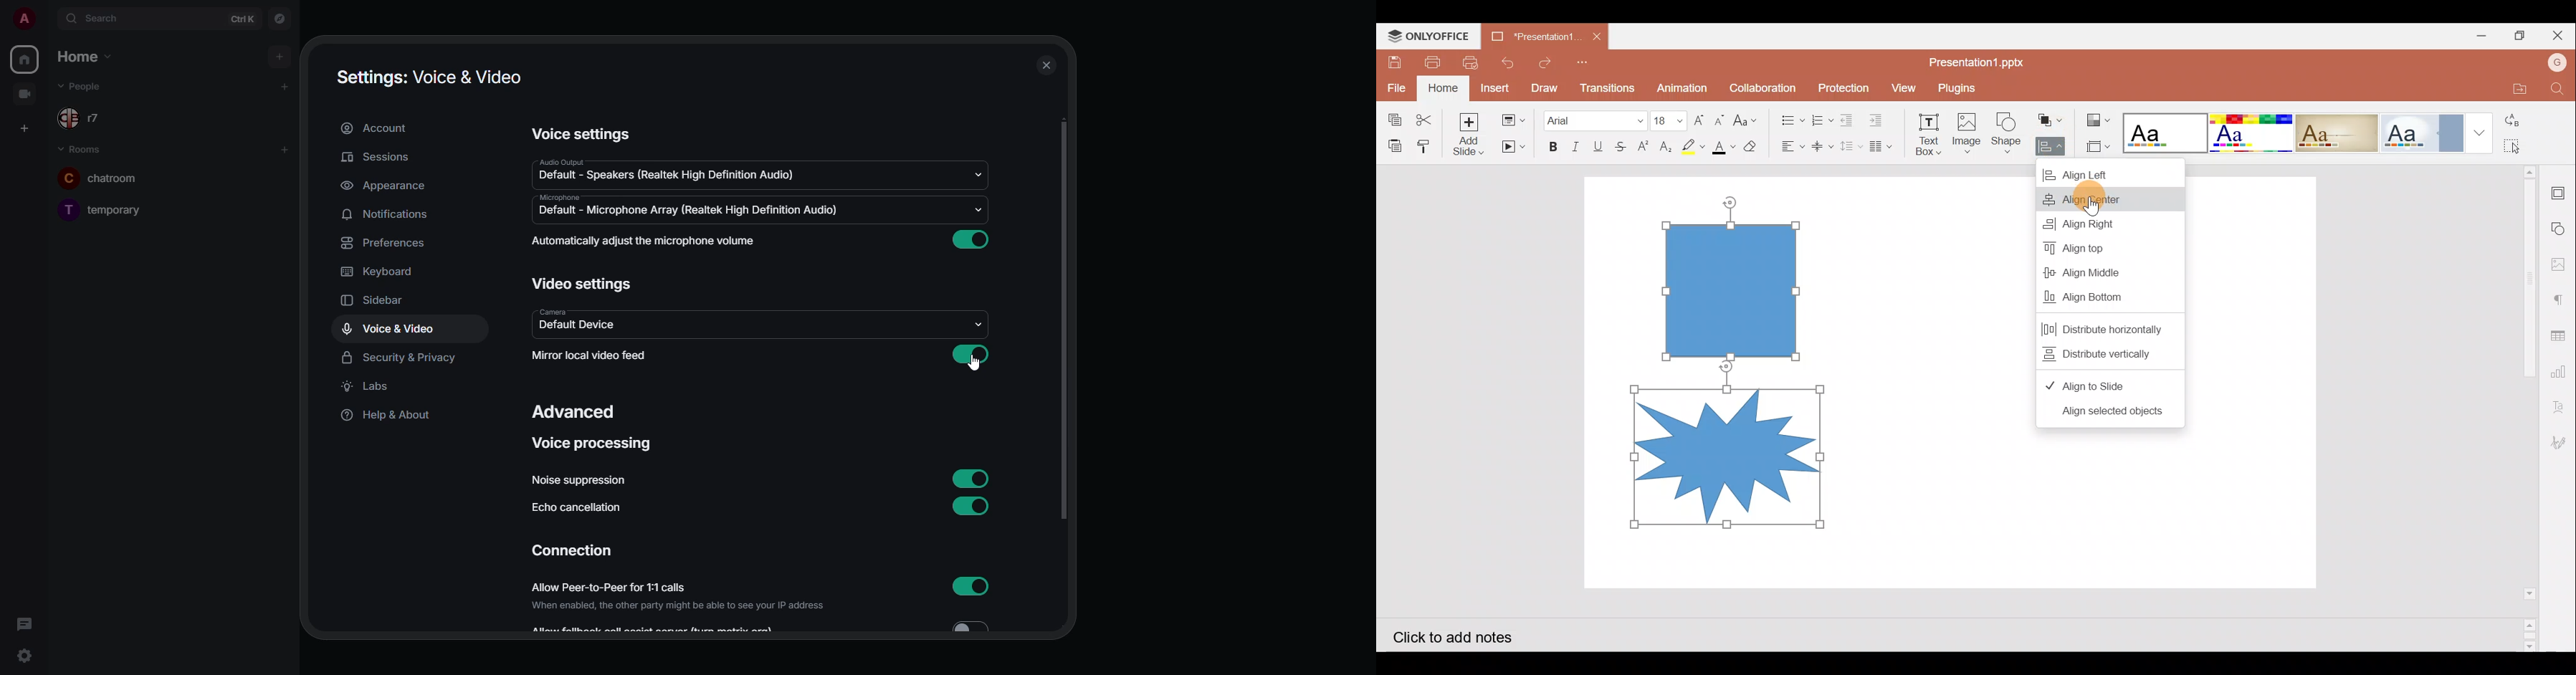 The width and height of the screenshot is (2576, 700). Describe the element at coordinates (380, 158) in the screenshot. I see `sessions` at that location.